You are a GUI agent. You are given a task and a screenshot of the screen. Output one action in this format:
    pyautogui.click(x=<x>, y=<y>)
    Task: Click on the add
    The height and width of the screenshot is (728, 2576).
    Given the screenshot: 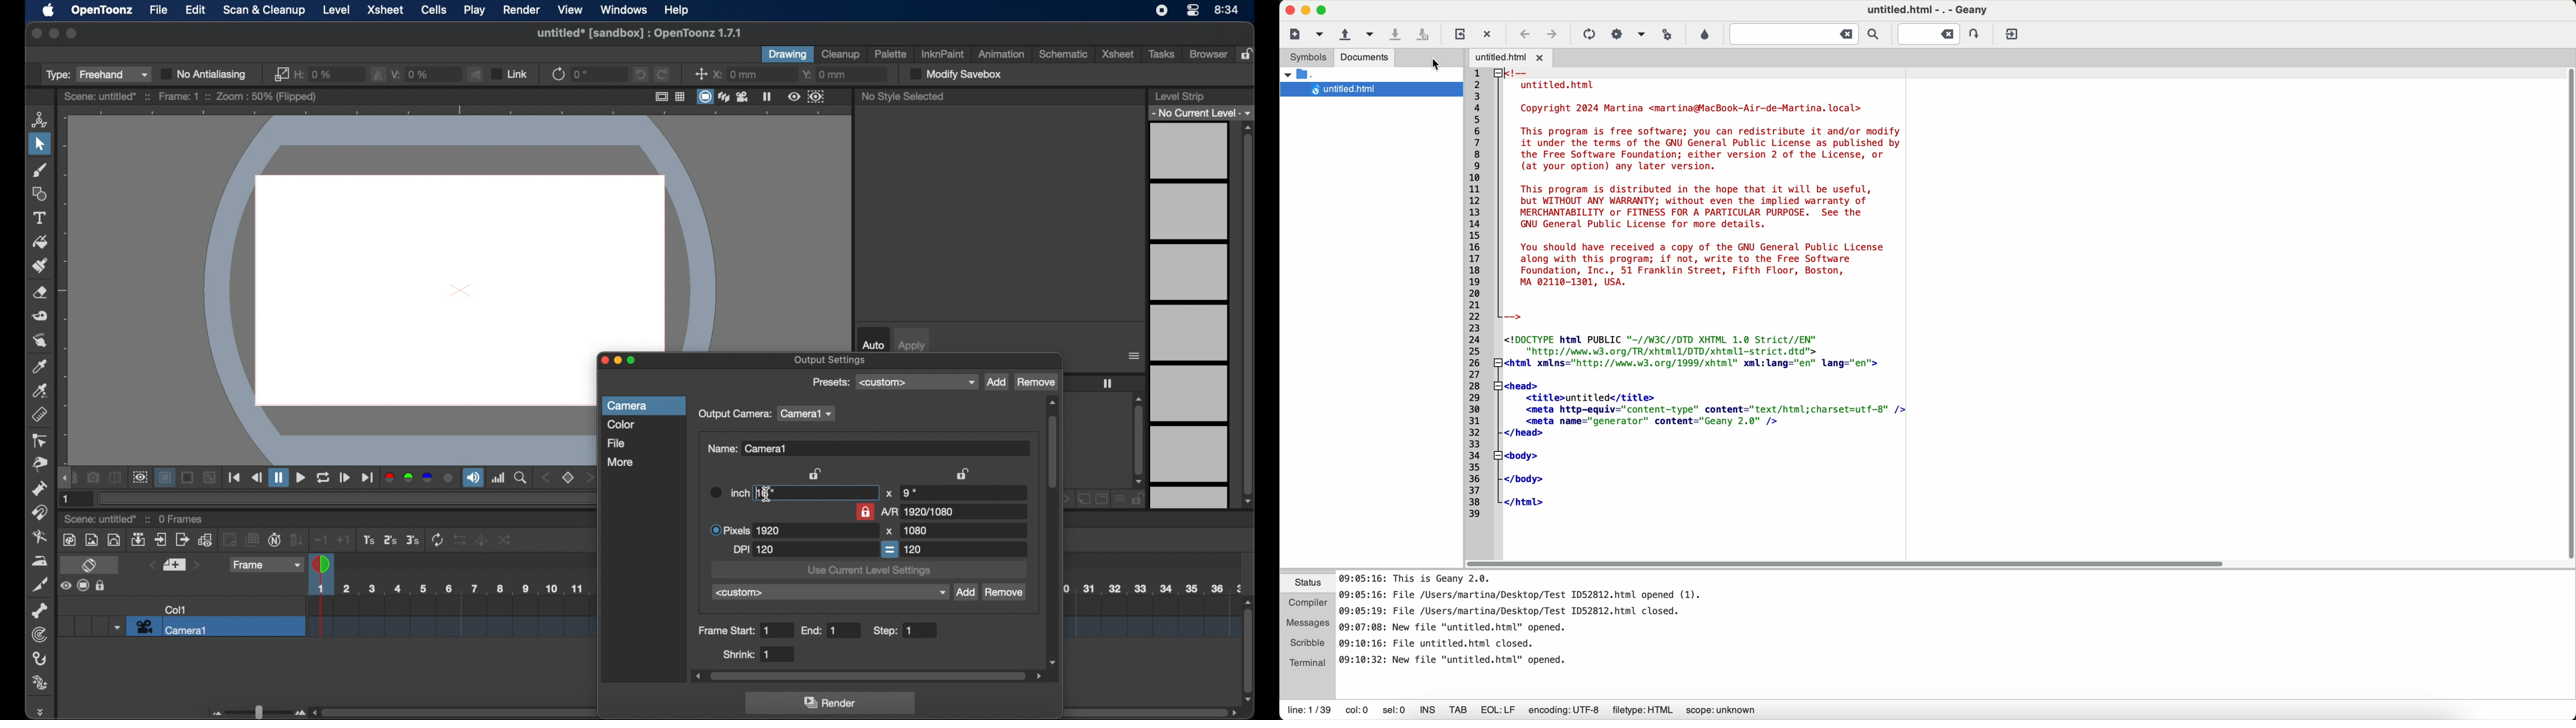 What is the action you would take?
    pyautogui.click(x=996, y=383)
    